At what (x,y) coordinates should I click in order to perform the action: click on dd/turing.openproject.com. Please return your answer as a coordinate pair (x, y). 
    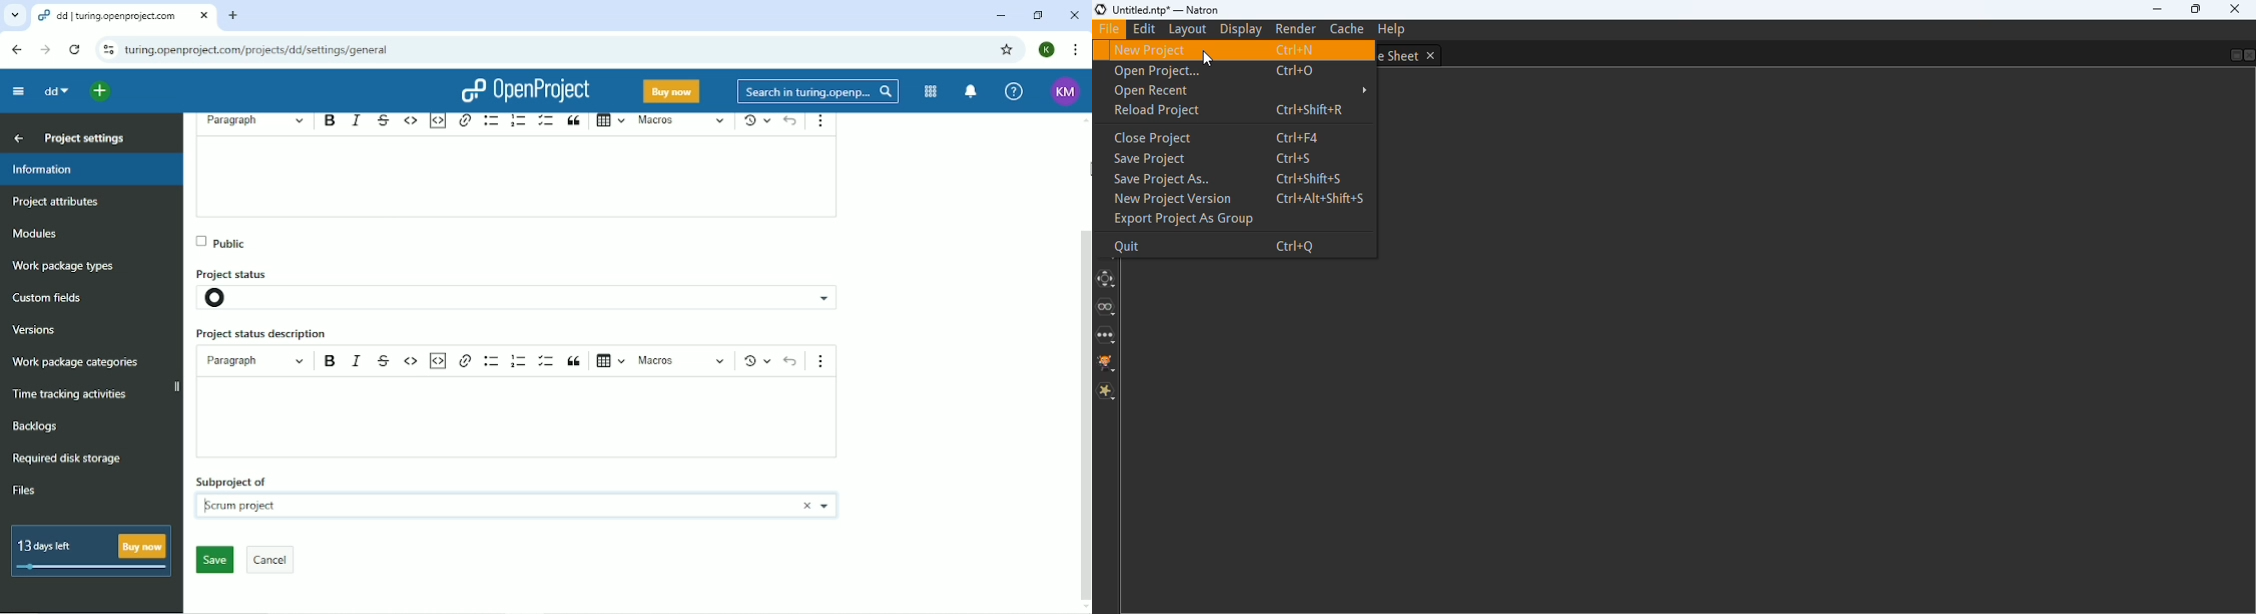
    Looking at the image, I should click on (122, 16).